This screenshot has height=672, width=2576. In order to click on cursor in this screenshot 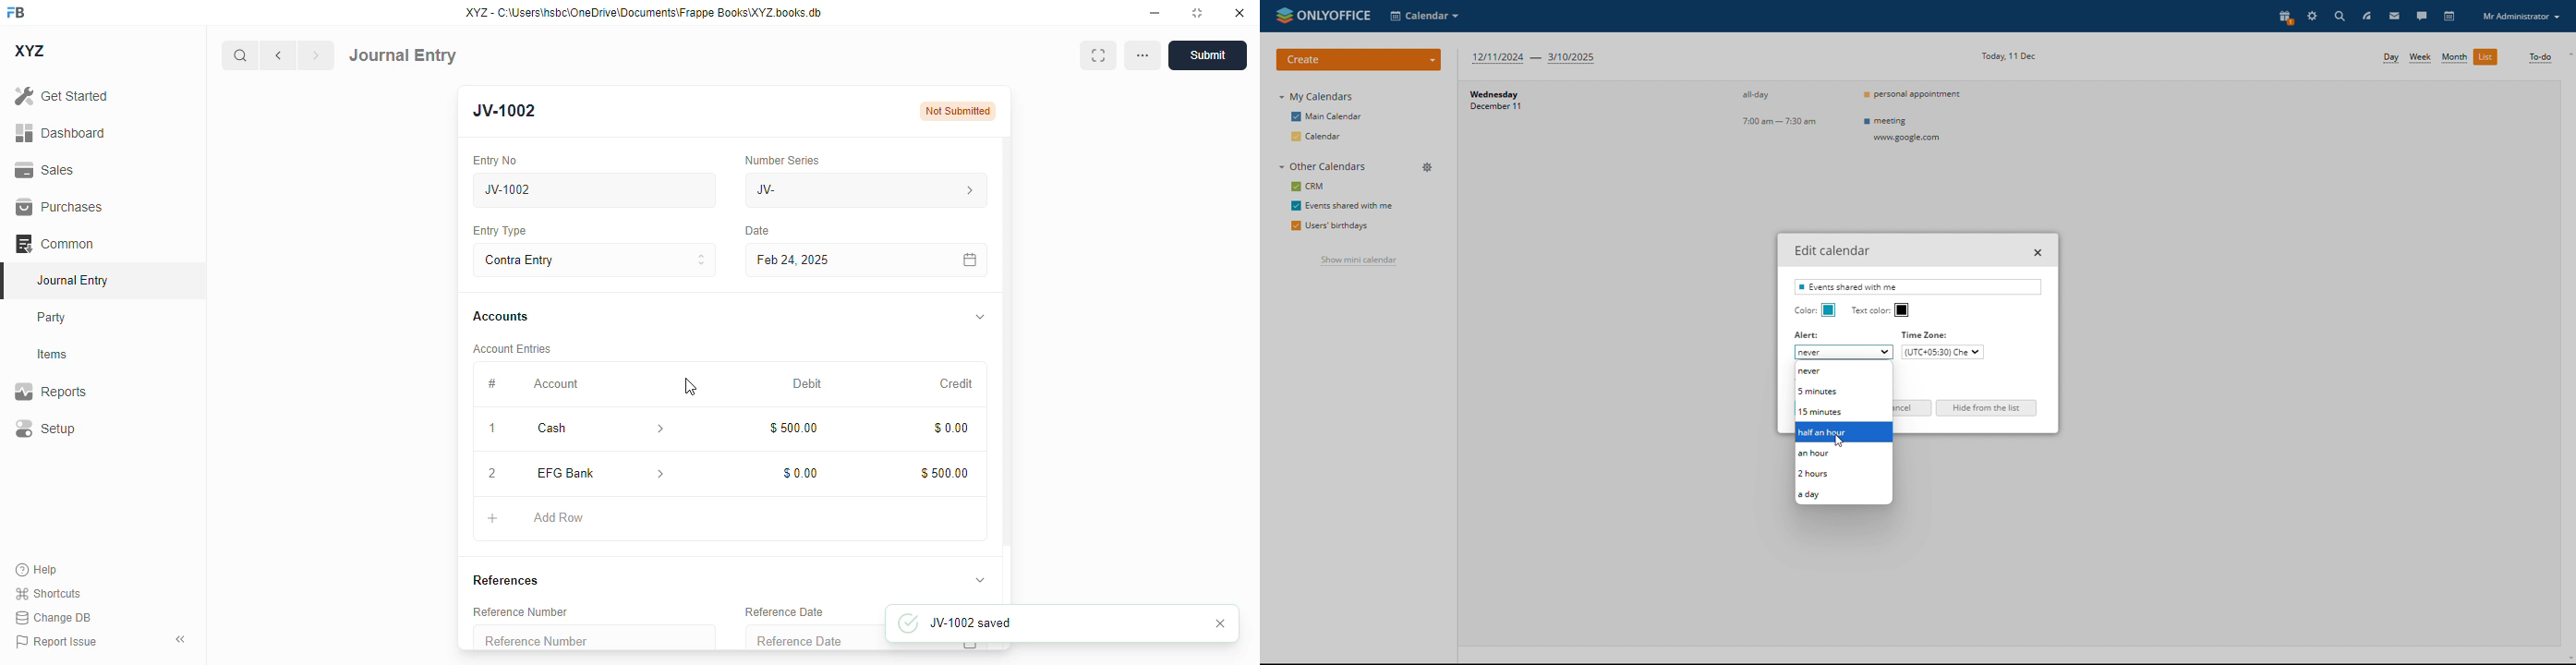, I will do `click(1843, 441)`.